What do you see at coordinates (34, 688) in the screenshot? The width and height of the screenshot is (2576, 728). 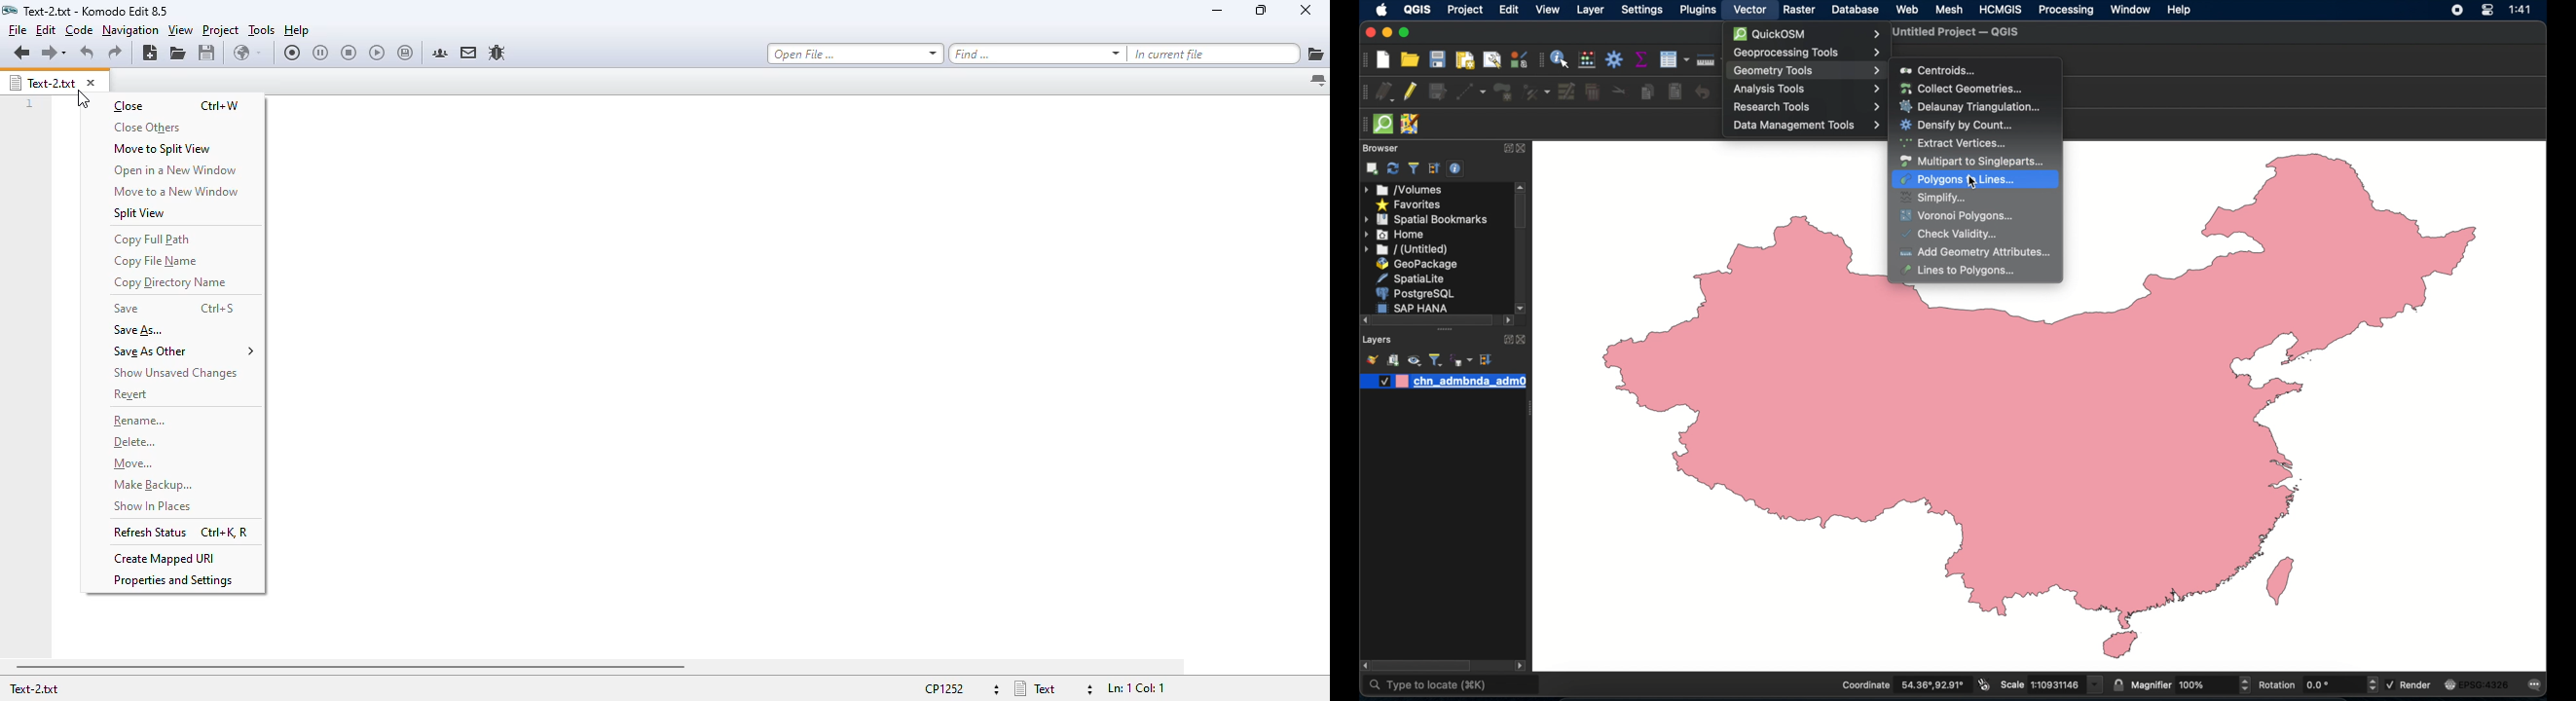 I see `text-2` at bounding box center [34, 688].